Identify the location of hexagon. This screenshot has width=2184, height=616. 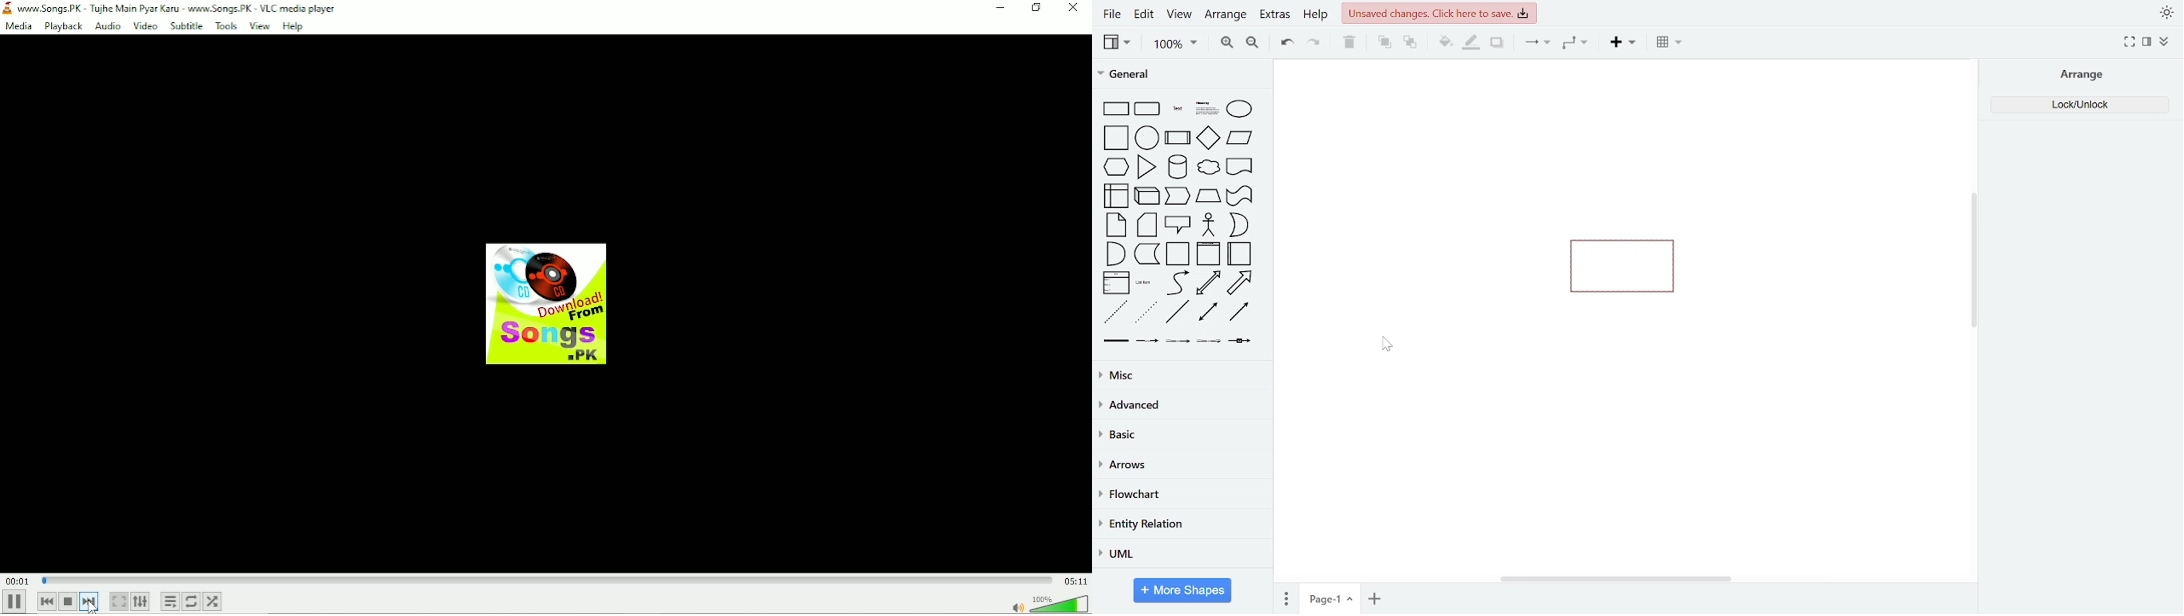
(1115, 166).